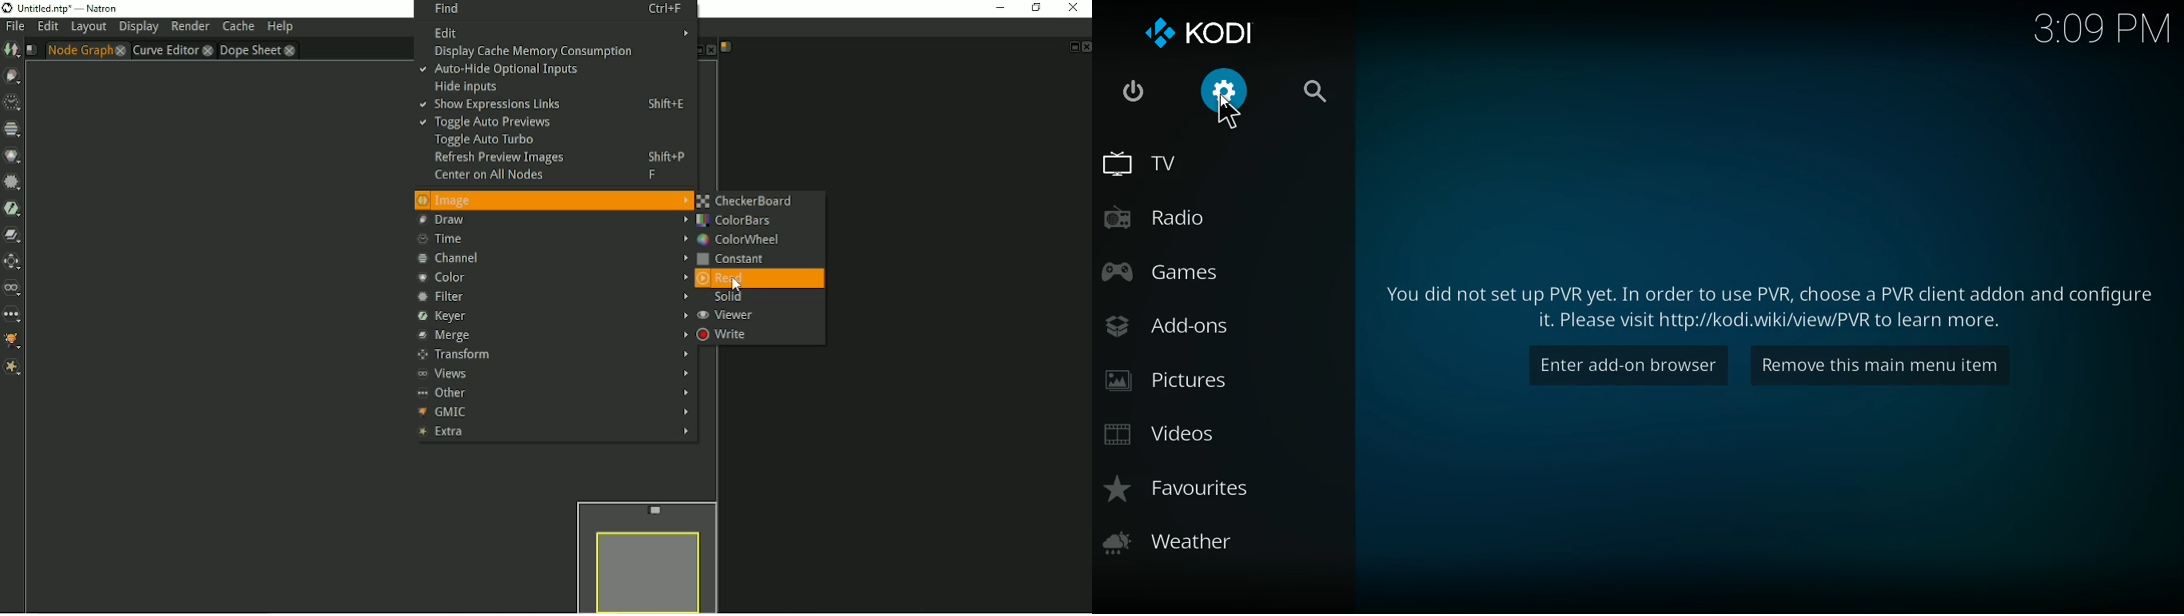 The height and width of the screenshot is (616, 2184). I want to click on favourites, so click(1218, 486).